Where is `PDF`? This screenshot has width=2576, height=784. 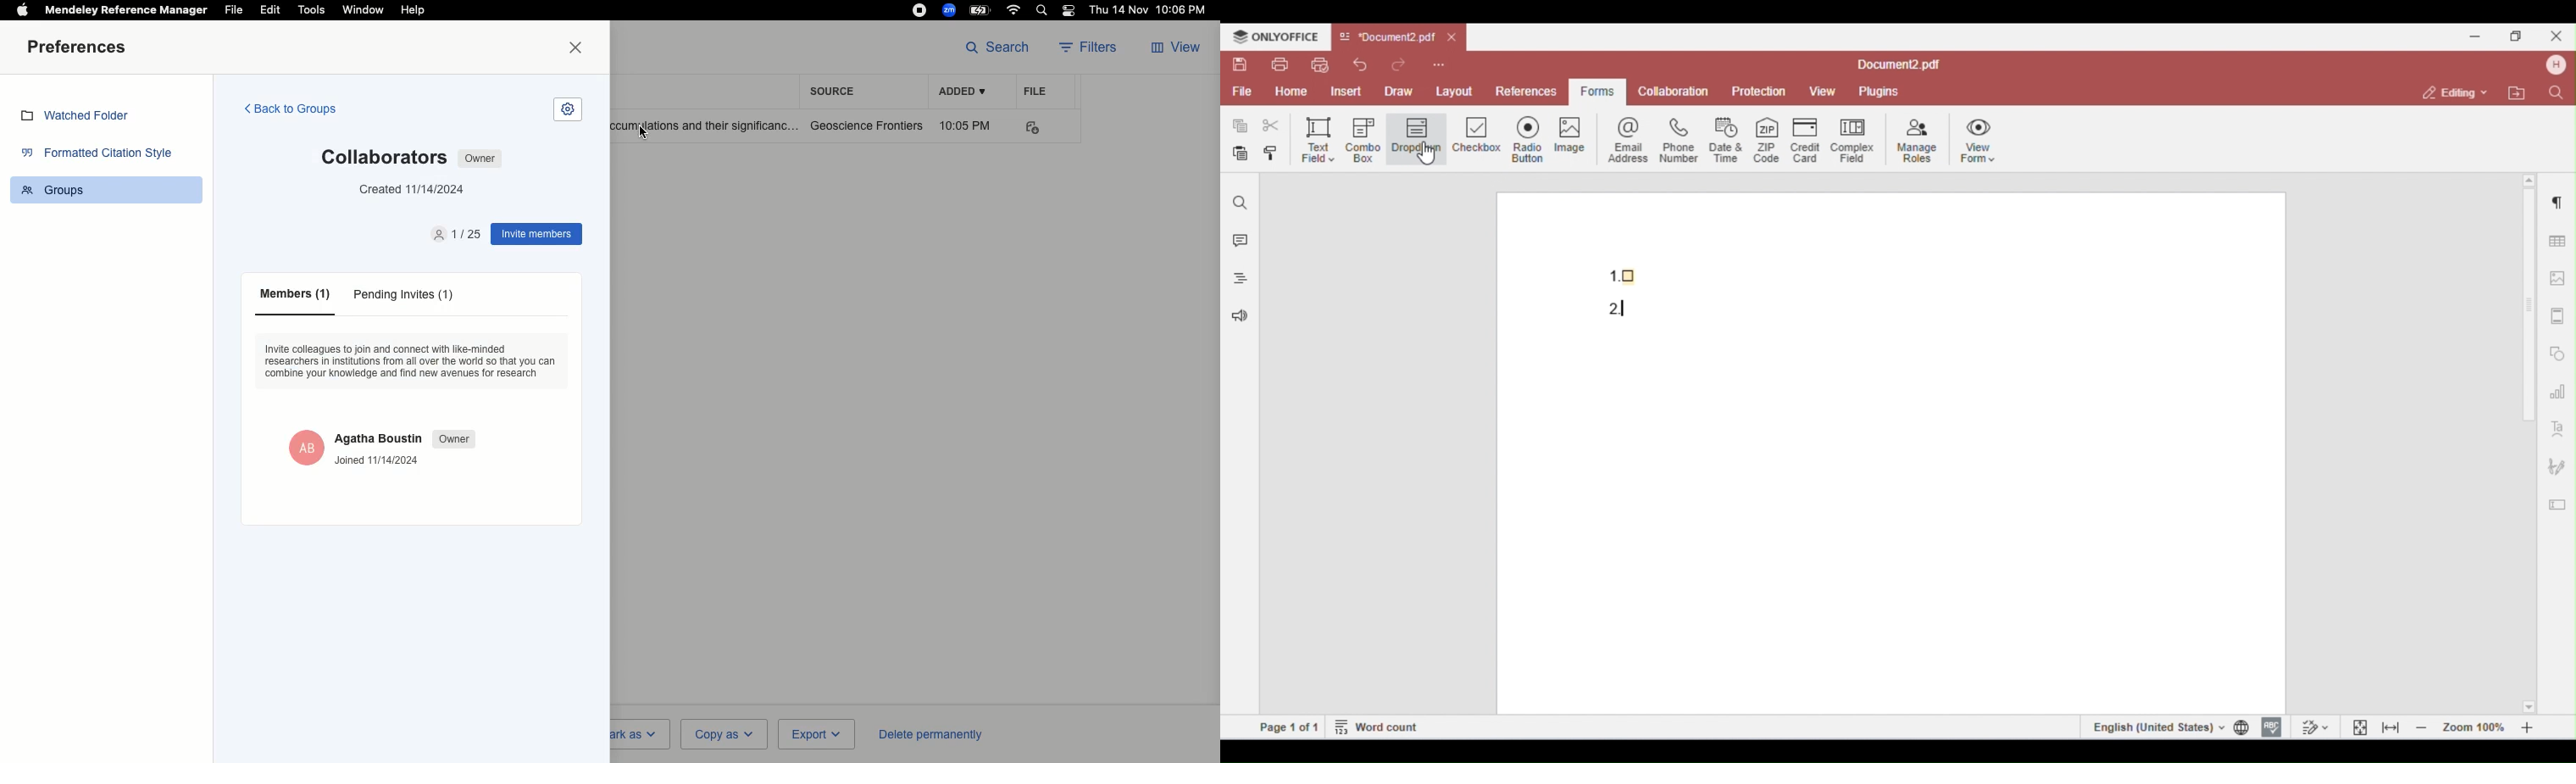 PDF is located at coordinates (1044, 128).